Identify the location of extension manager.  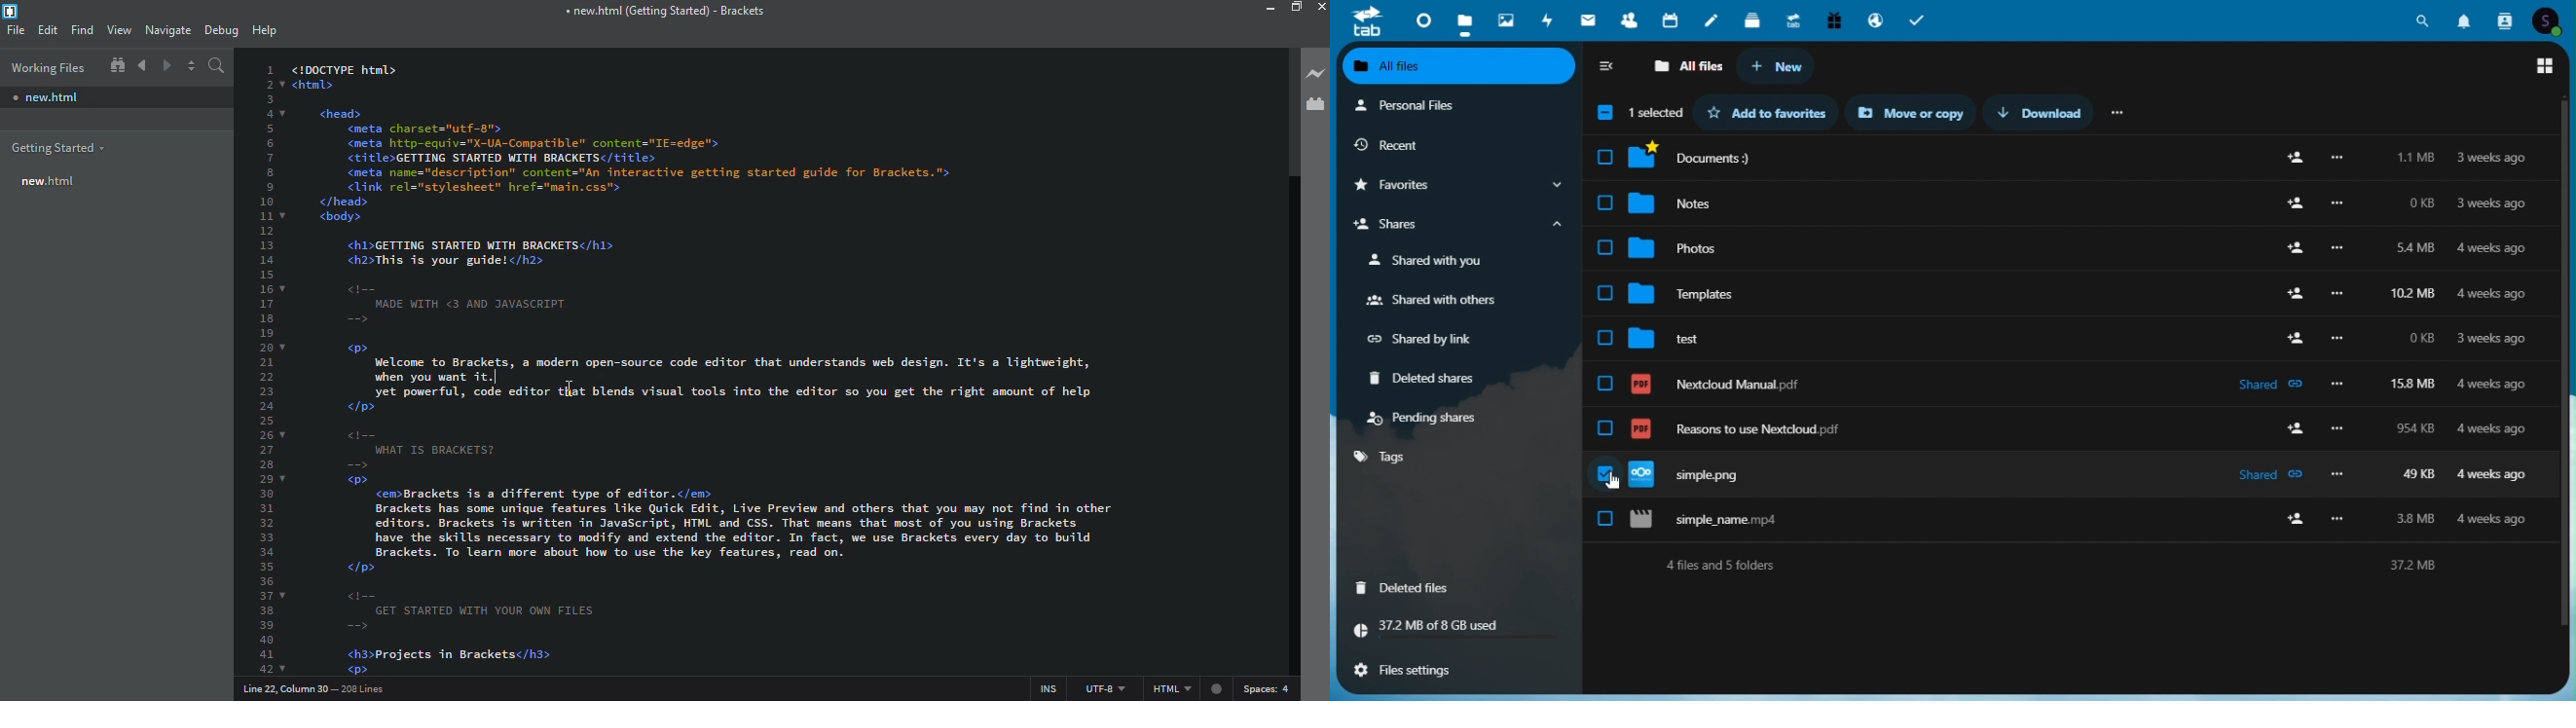
(1314, 104).